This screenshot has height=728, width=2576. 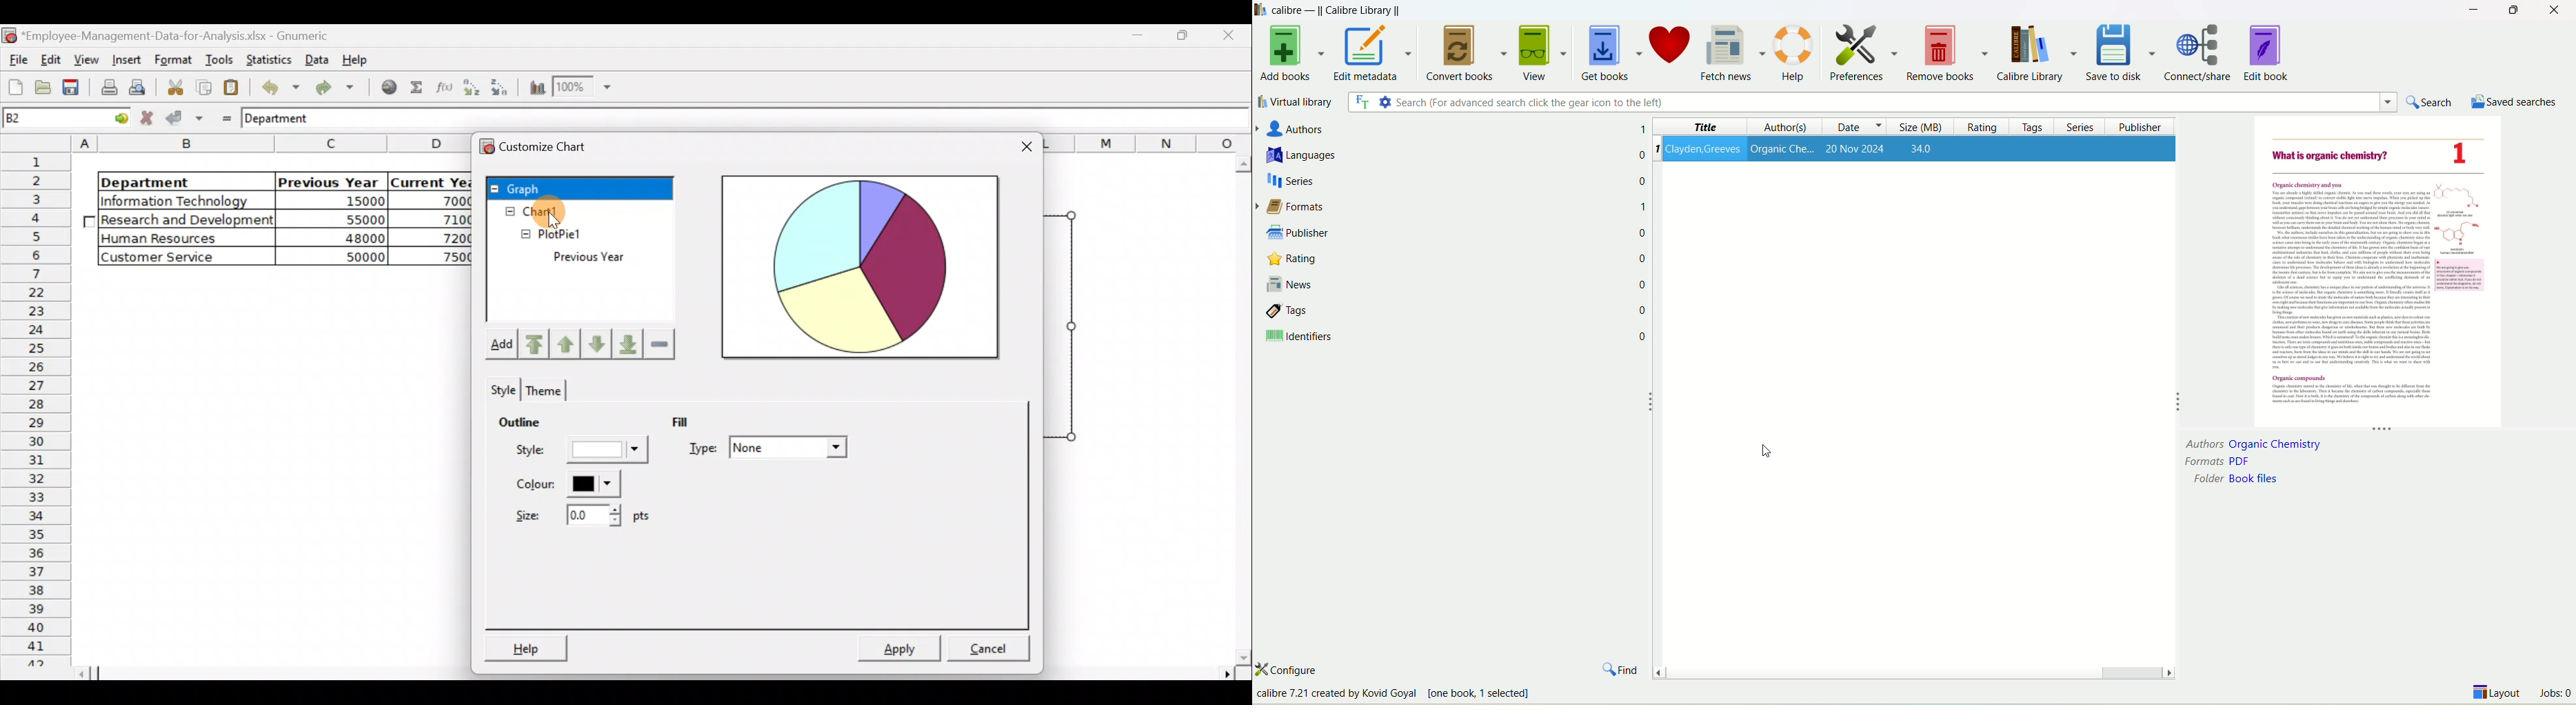 I want to click on Cursor on Chart1, so click(x=568, y=210).